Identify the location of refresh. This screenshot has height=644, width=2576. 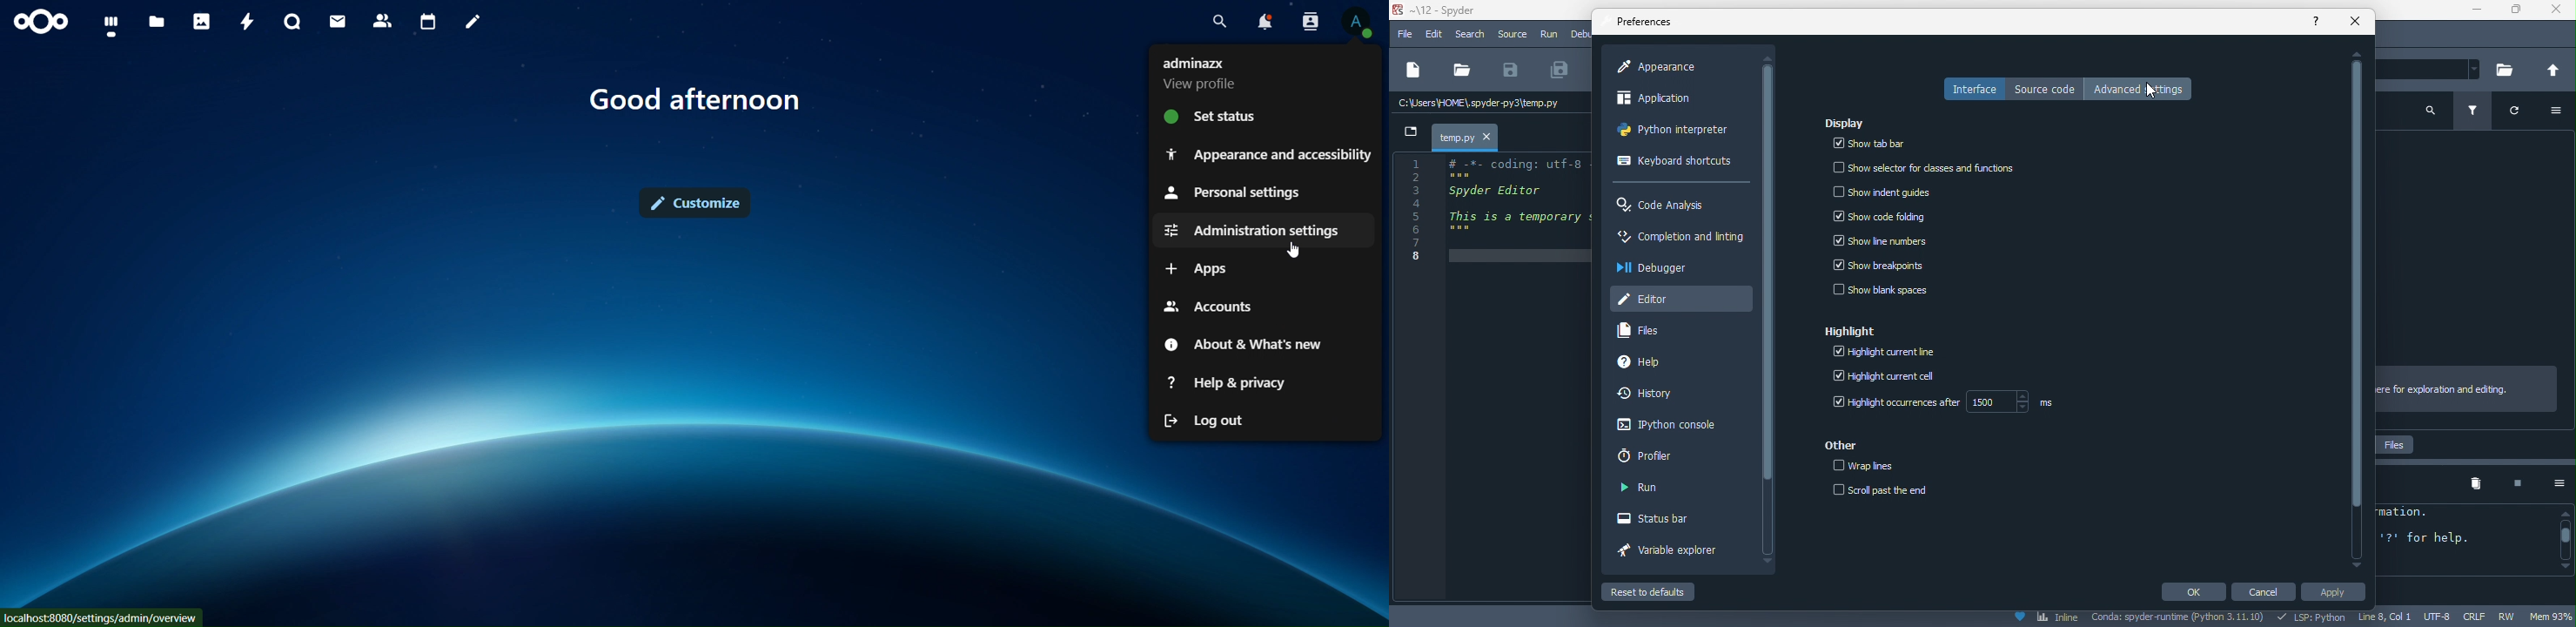
(2522, 114).